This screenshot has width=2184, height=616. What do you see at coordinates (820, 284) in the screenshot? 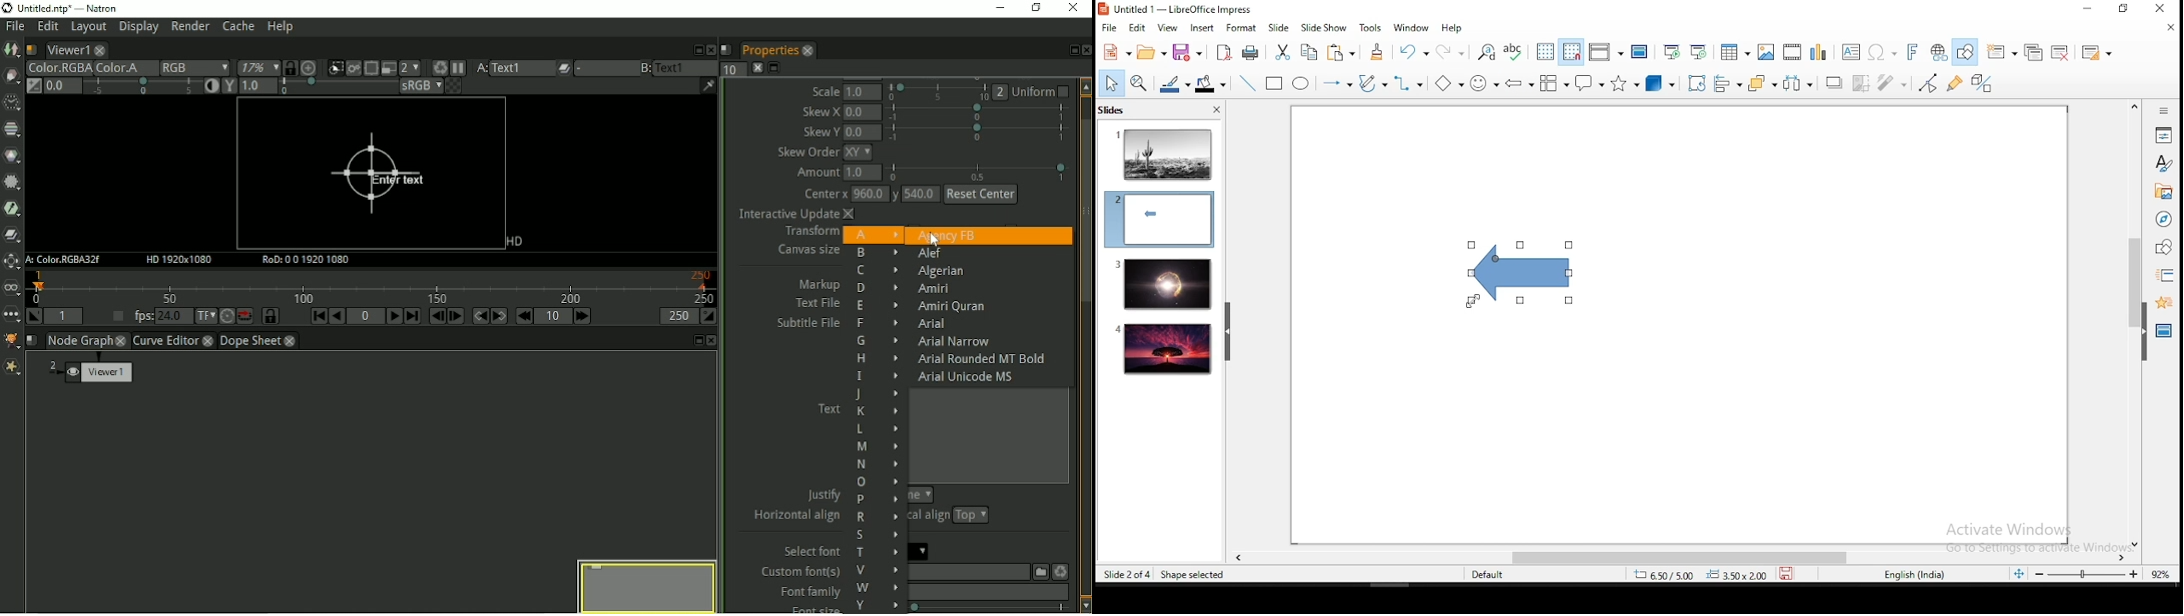
I see `Markup` at bounding box center [820, 284].